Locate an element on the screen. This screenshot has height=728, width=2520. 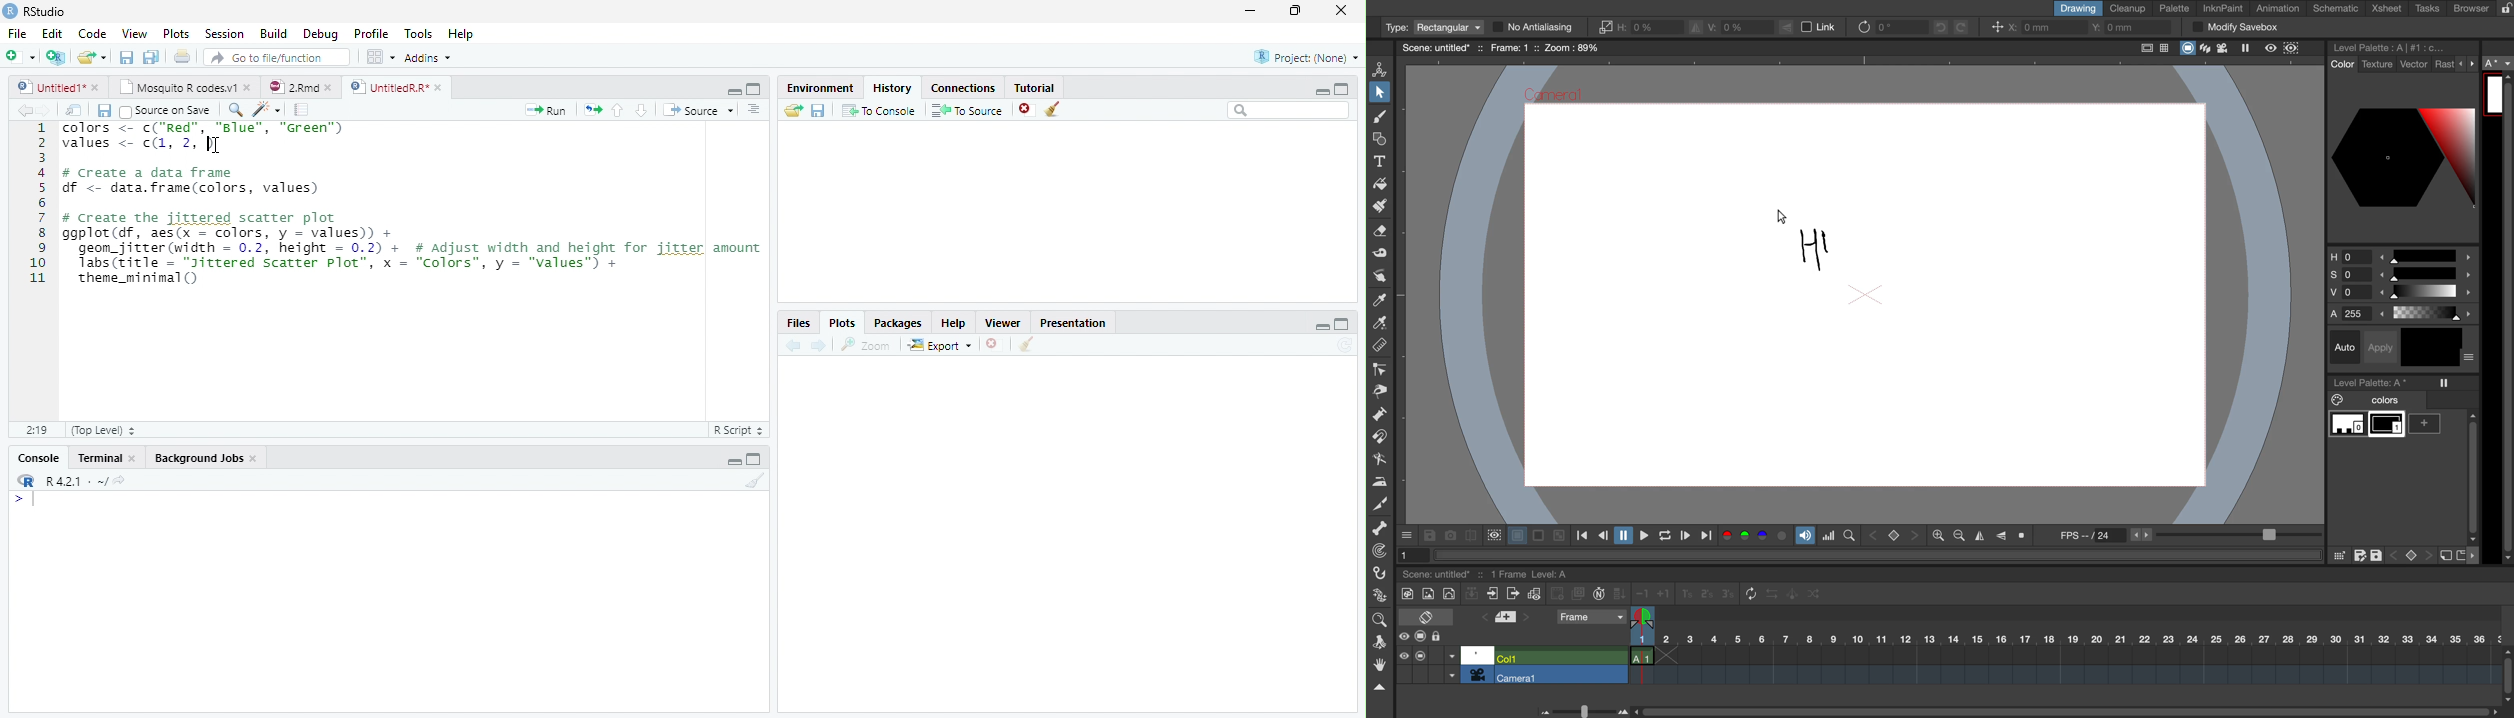
cutter tool is located at coordinates (1380, 503).